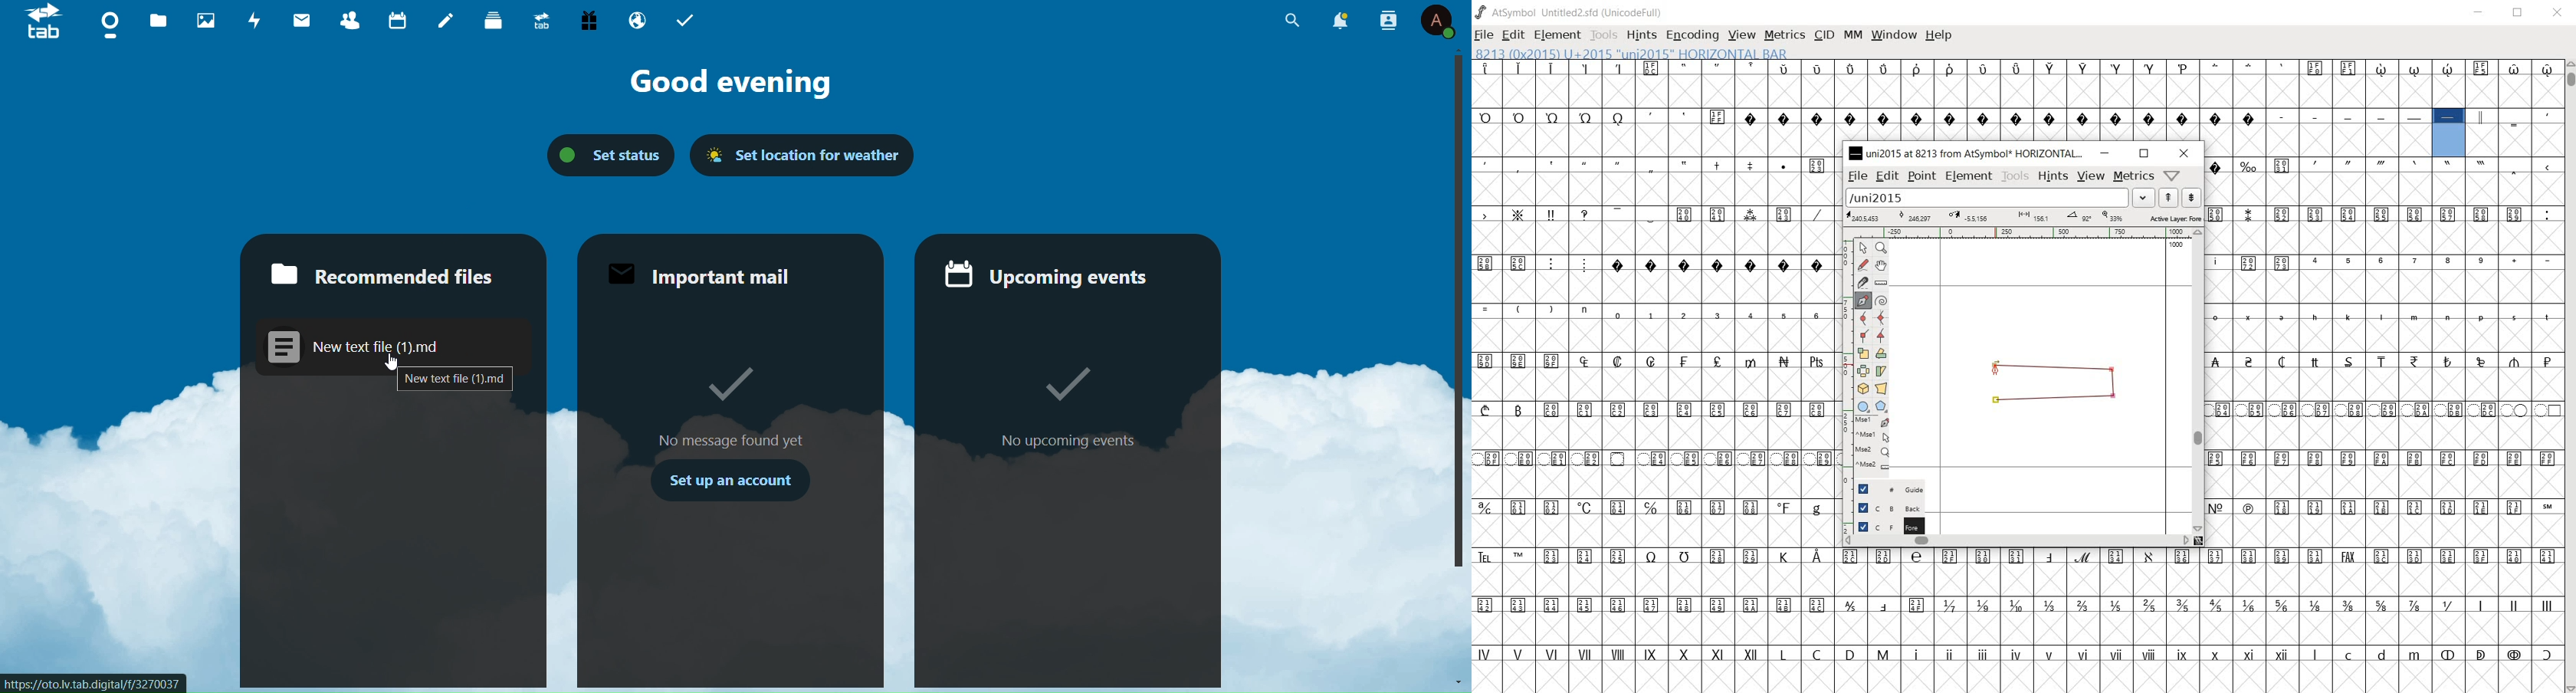  Describe the element at coordinates (393, 363) in the screenshot. I see `cursor` at that location.